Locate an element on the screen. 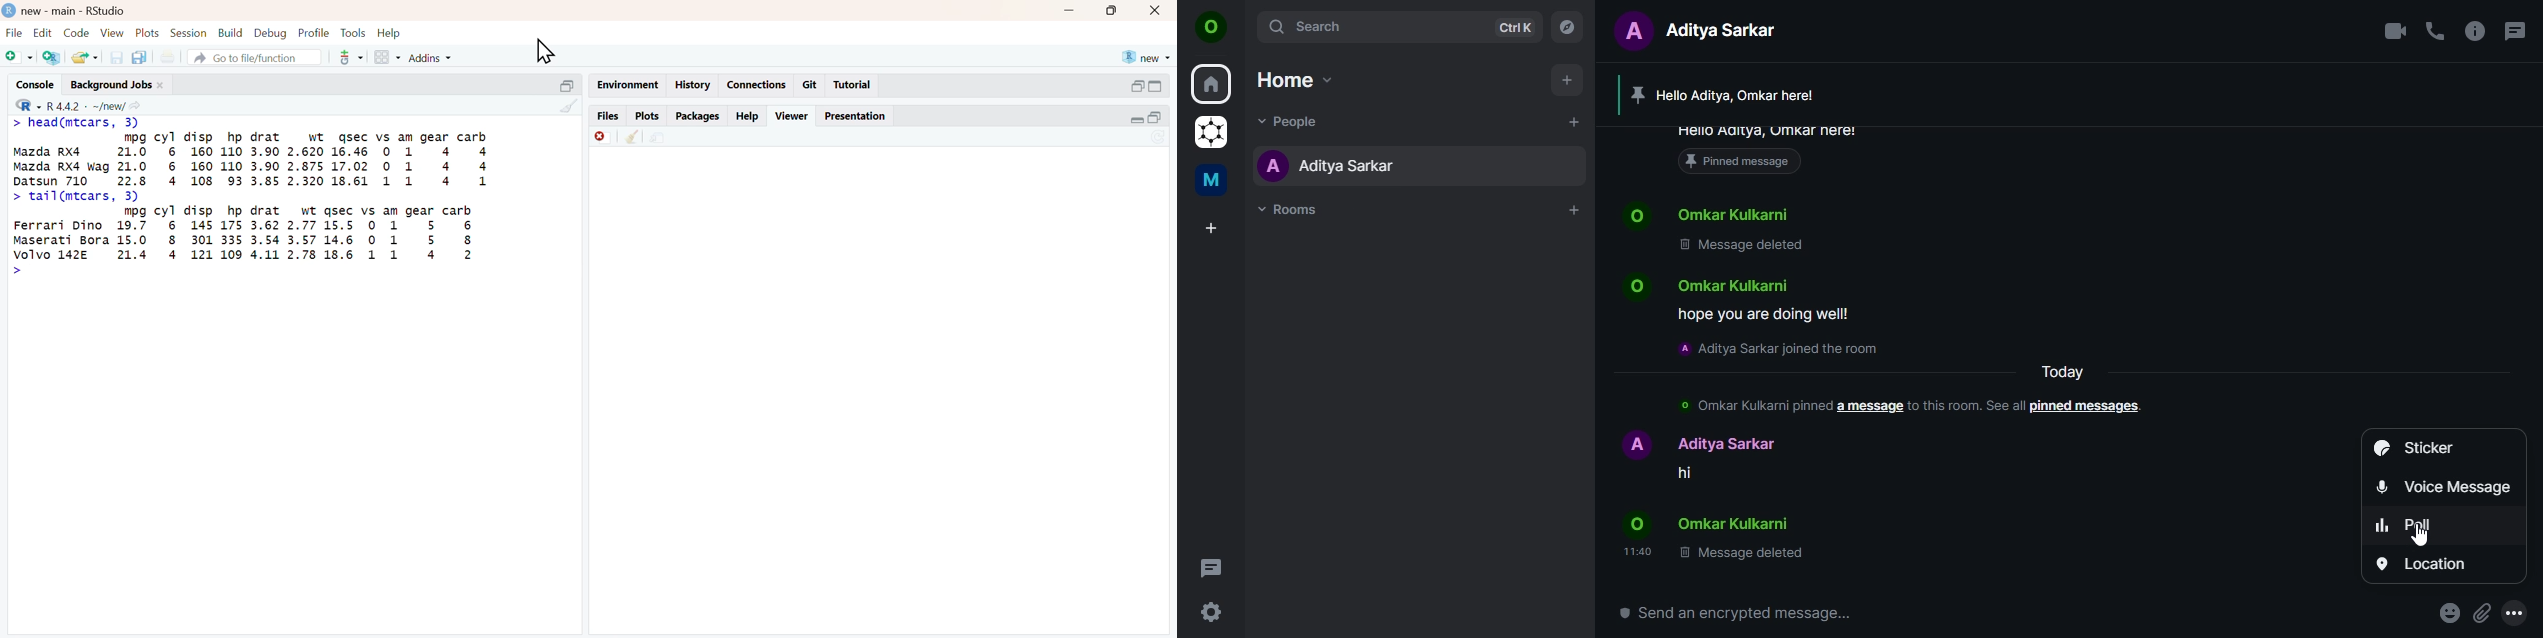 This screenshot has width=2548, height=644. > head(mtcars, 3) is located at coordinates (80, 121).